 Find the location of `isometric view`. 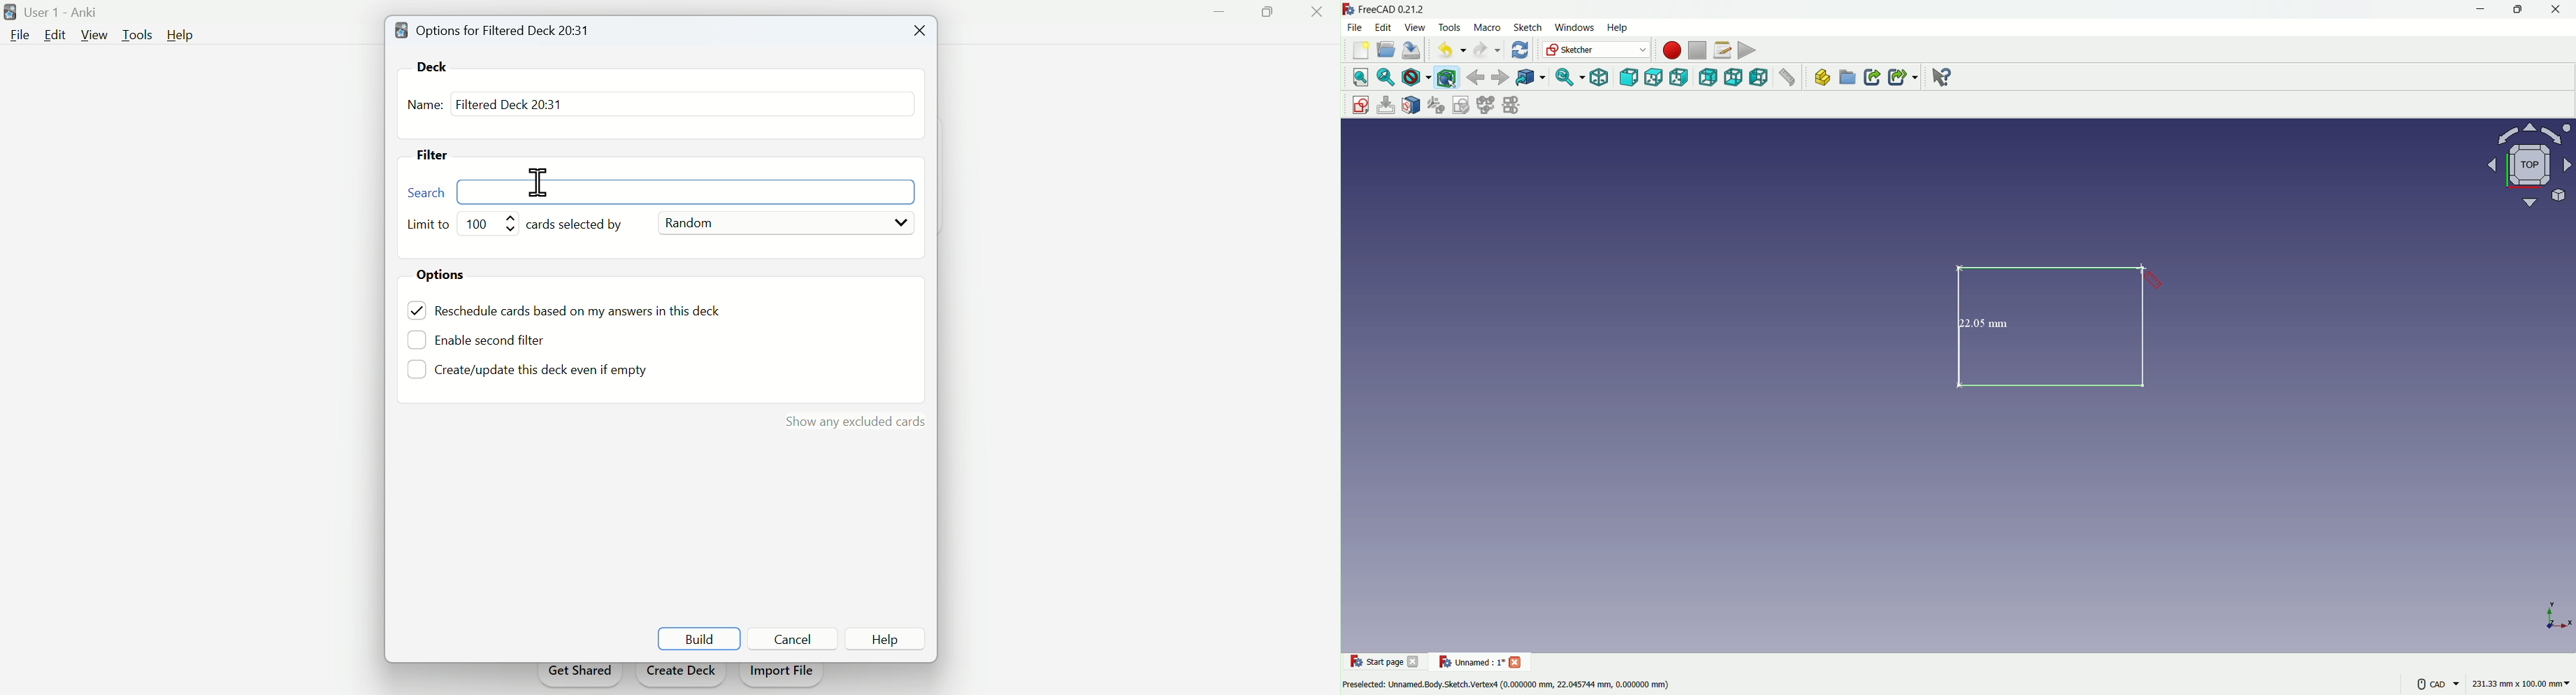

isometric view is located at coordinates (1595, 77).